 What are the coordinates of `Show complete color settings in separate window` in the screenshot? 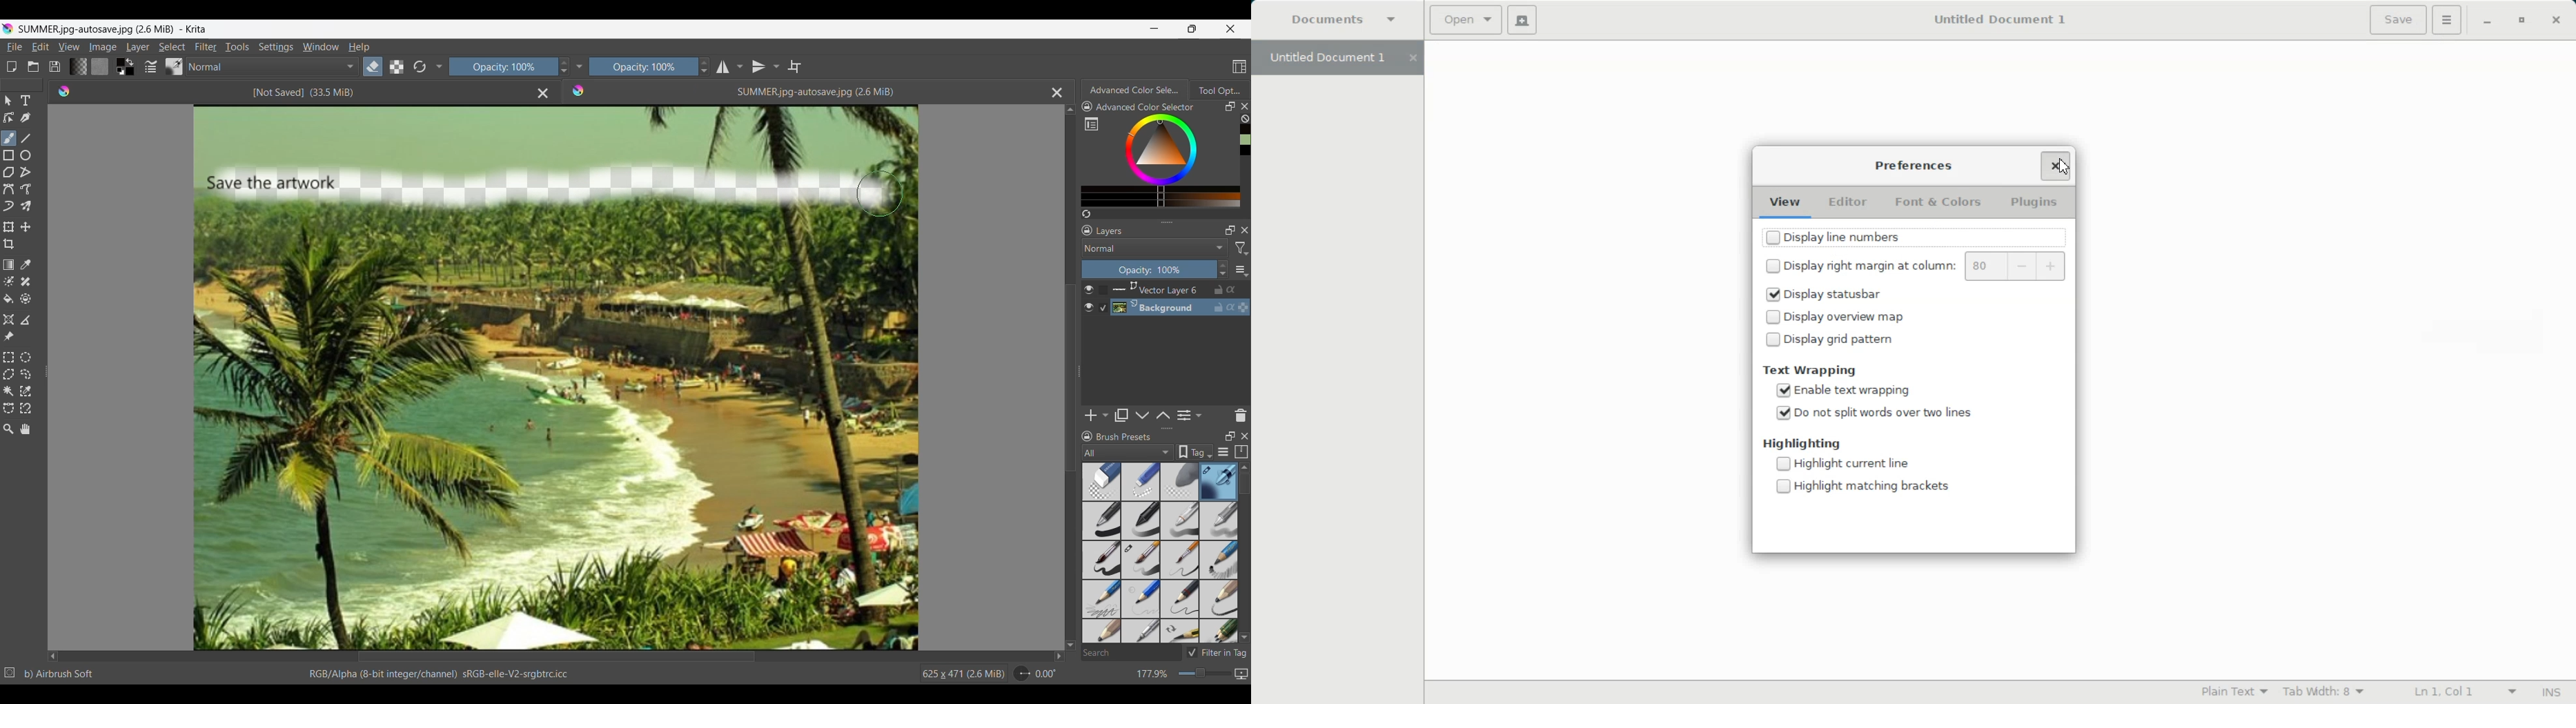 It's located at (1092, 123).